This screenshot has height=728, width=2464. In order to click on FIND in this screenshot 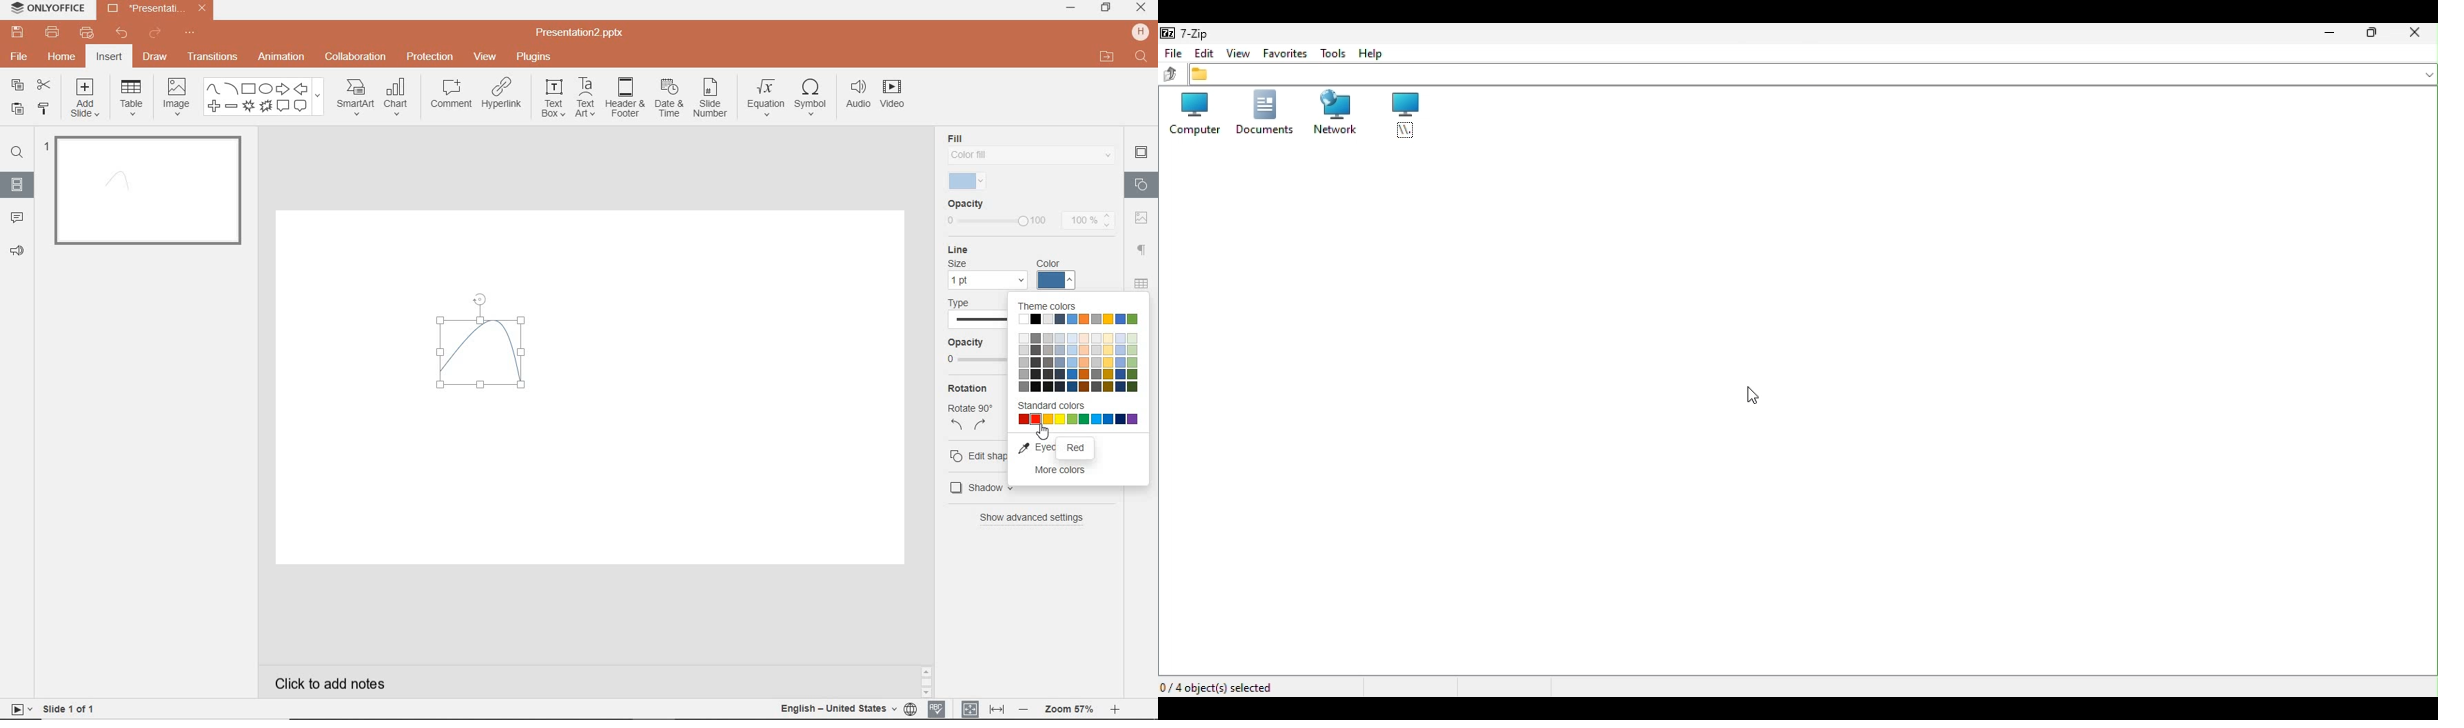, I will do `click(19, 152)`.